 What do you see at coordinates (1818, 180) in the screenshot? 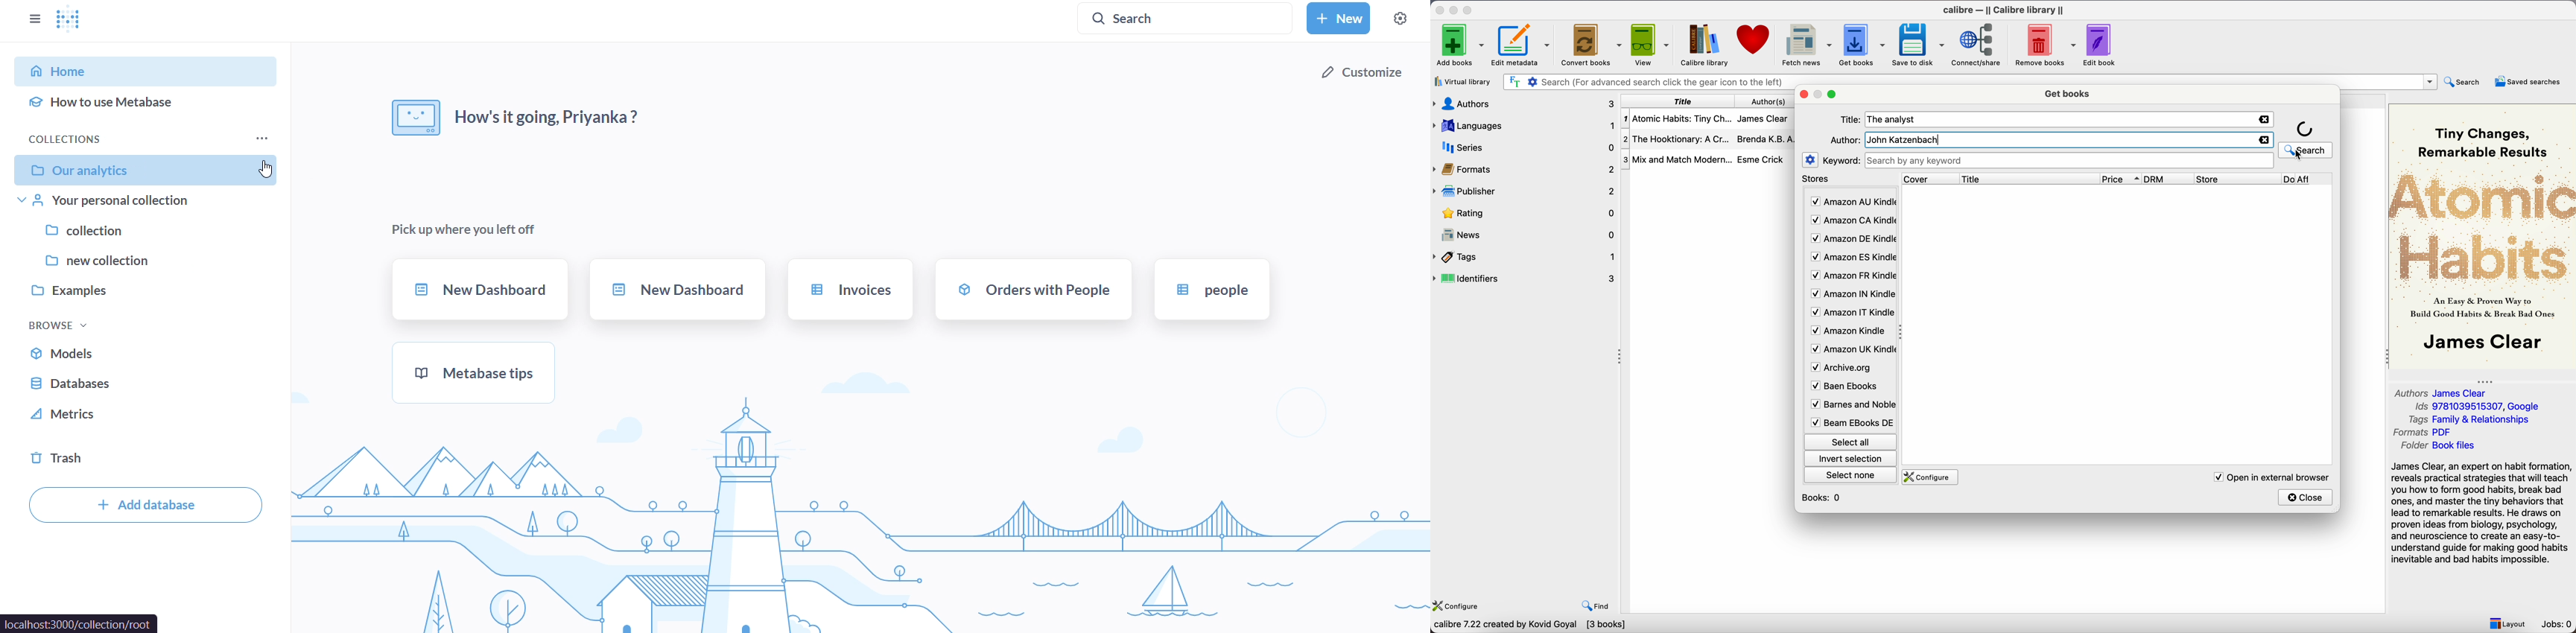
I see `stores` at bounding box center [1818, 180].